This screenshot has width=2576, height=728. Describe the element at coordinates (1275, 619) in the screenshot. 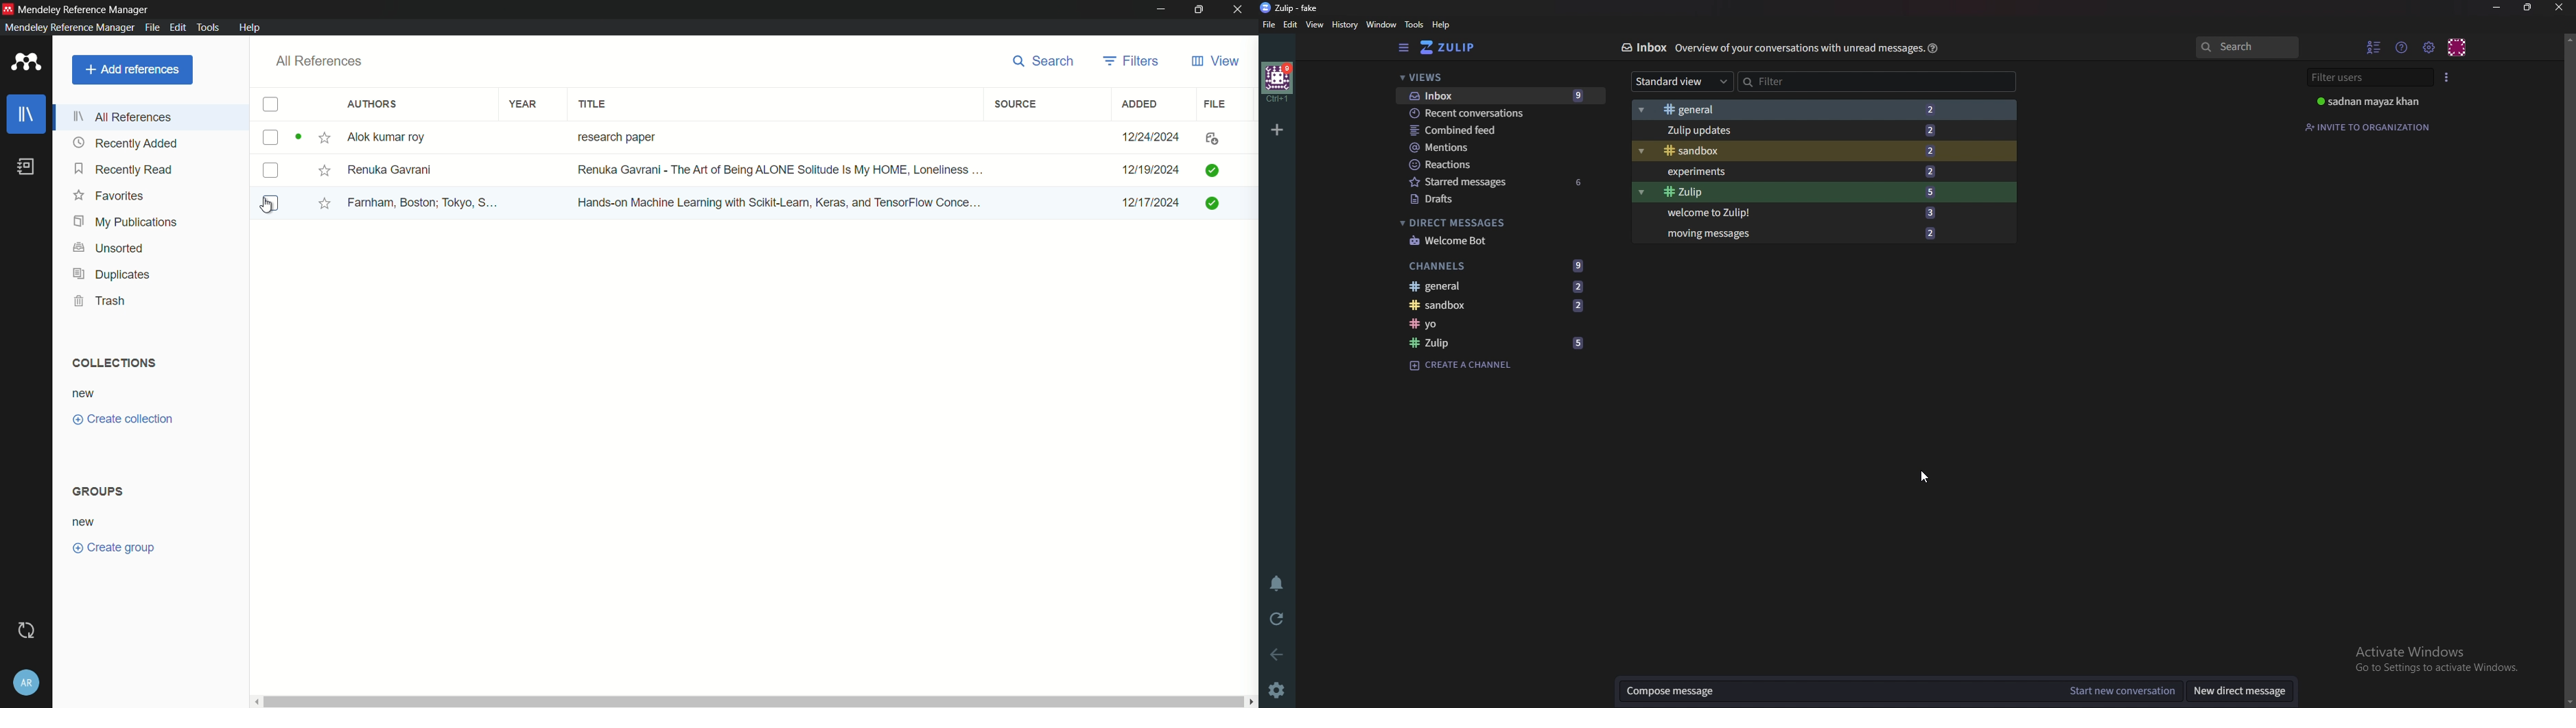

I see `Reload` at that location.